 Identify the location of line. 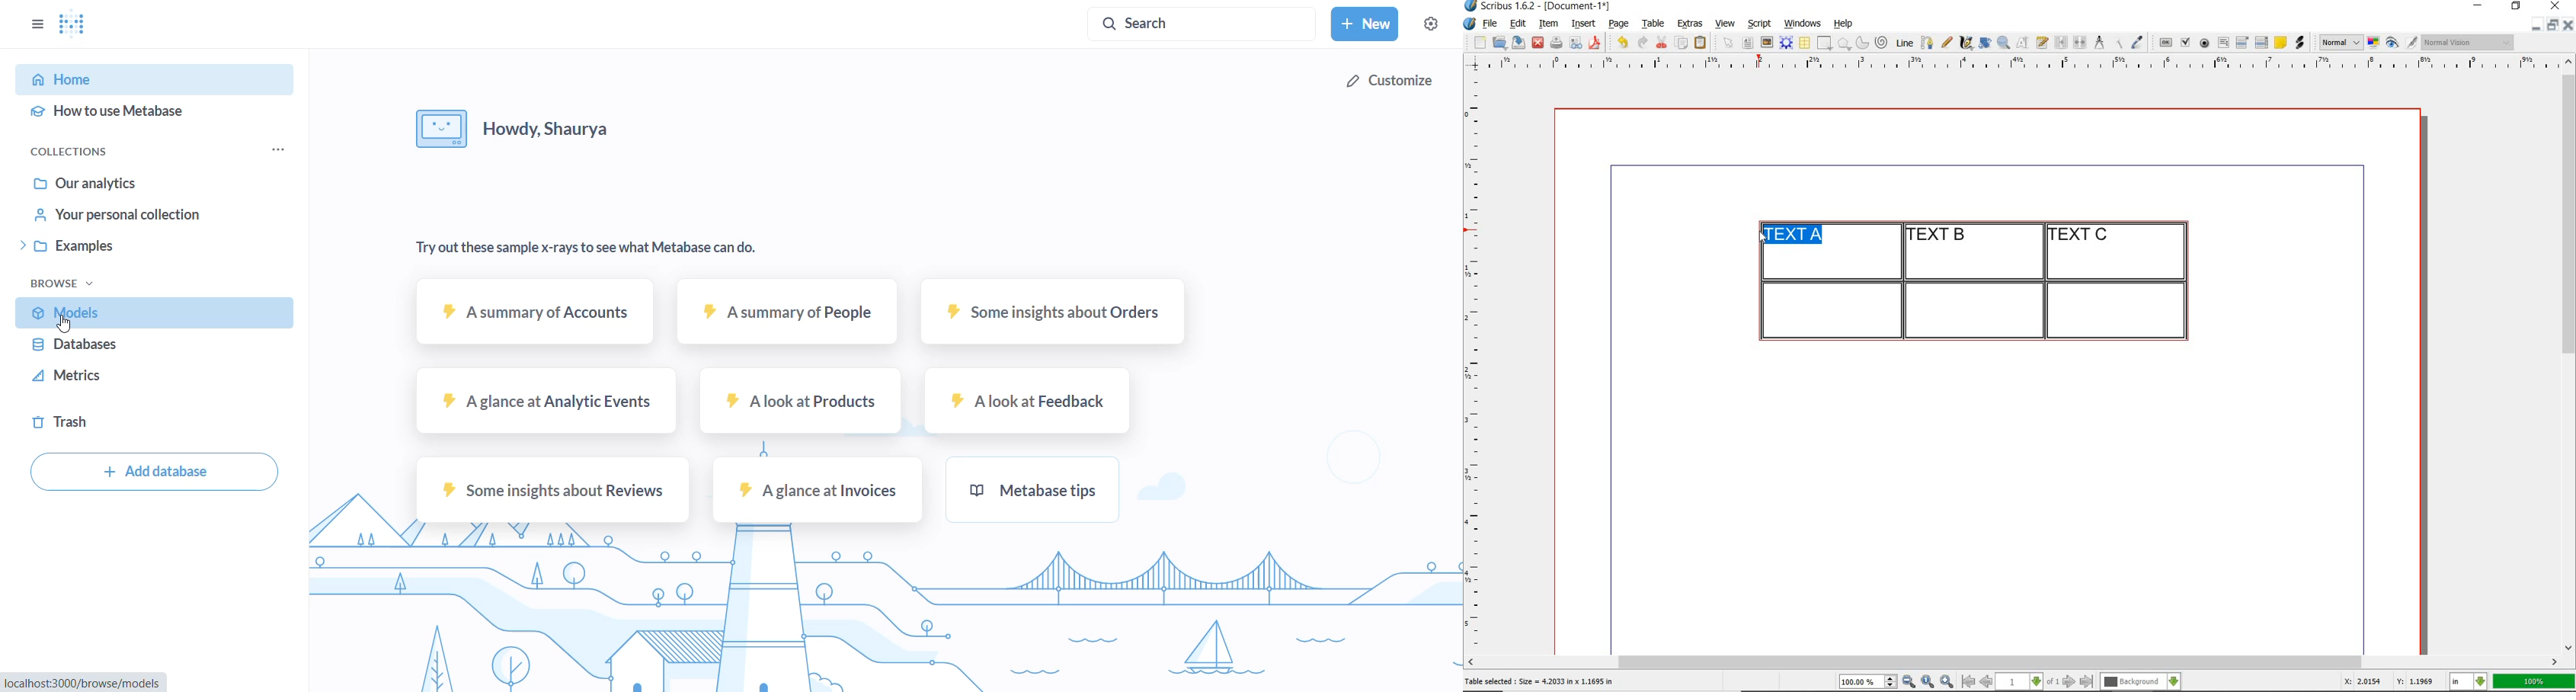
(1903, 42).